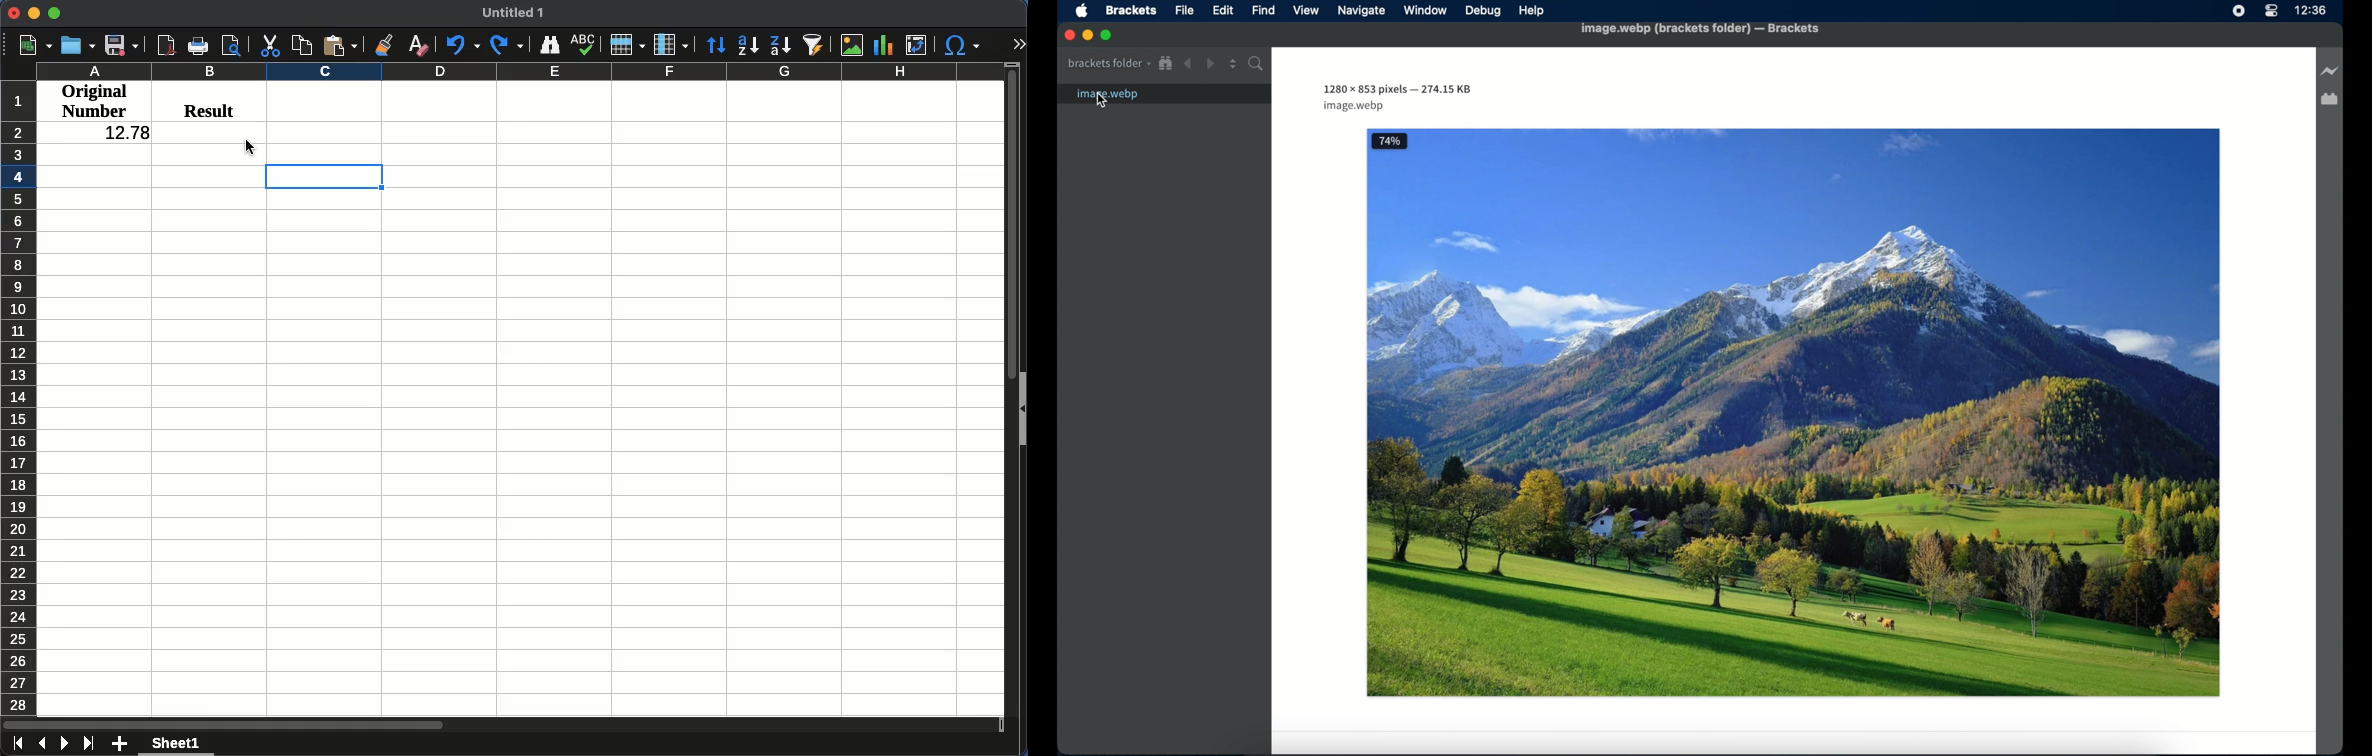 The width and height of the screenshot is (2380, 756). What do you see at coordinates (716, 45) in the screenshot?
I see `Sort` at bounding box center [716, 45].